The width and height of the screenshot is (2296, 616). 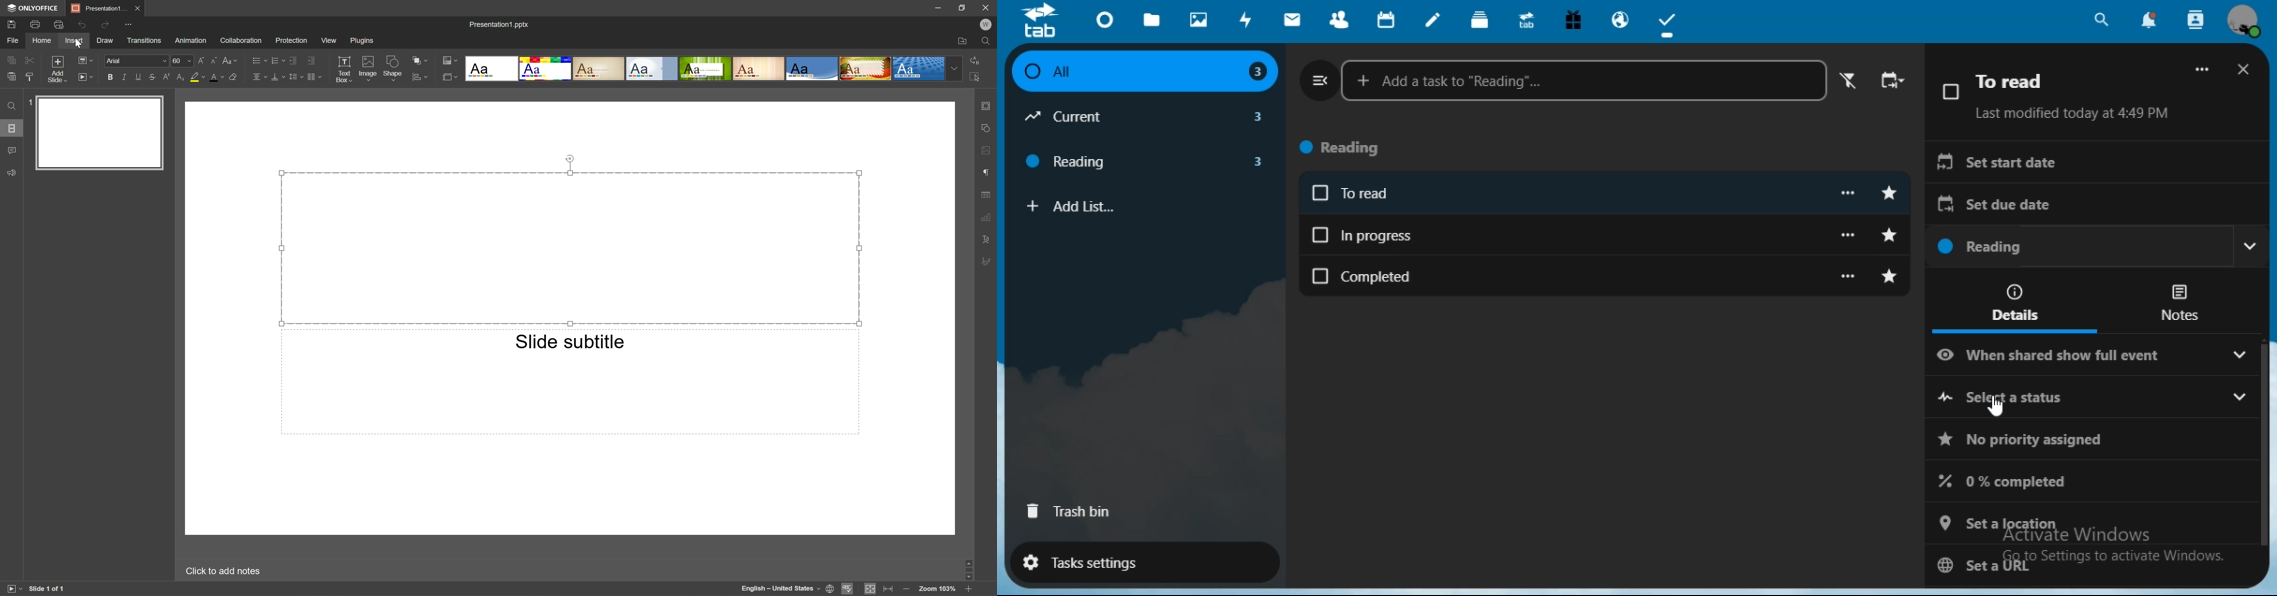 I want to click on Slide 1 of 1, so click(x=56, y=586).